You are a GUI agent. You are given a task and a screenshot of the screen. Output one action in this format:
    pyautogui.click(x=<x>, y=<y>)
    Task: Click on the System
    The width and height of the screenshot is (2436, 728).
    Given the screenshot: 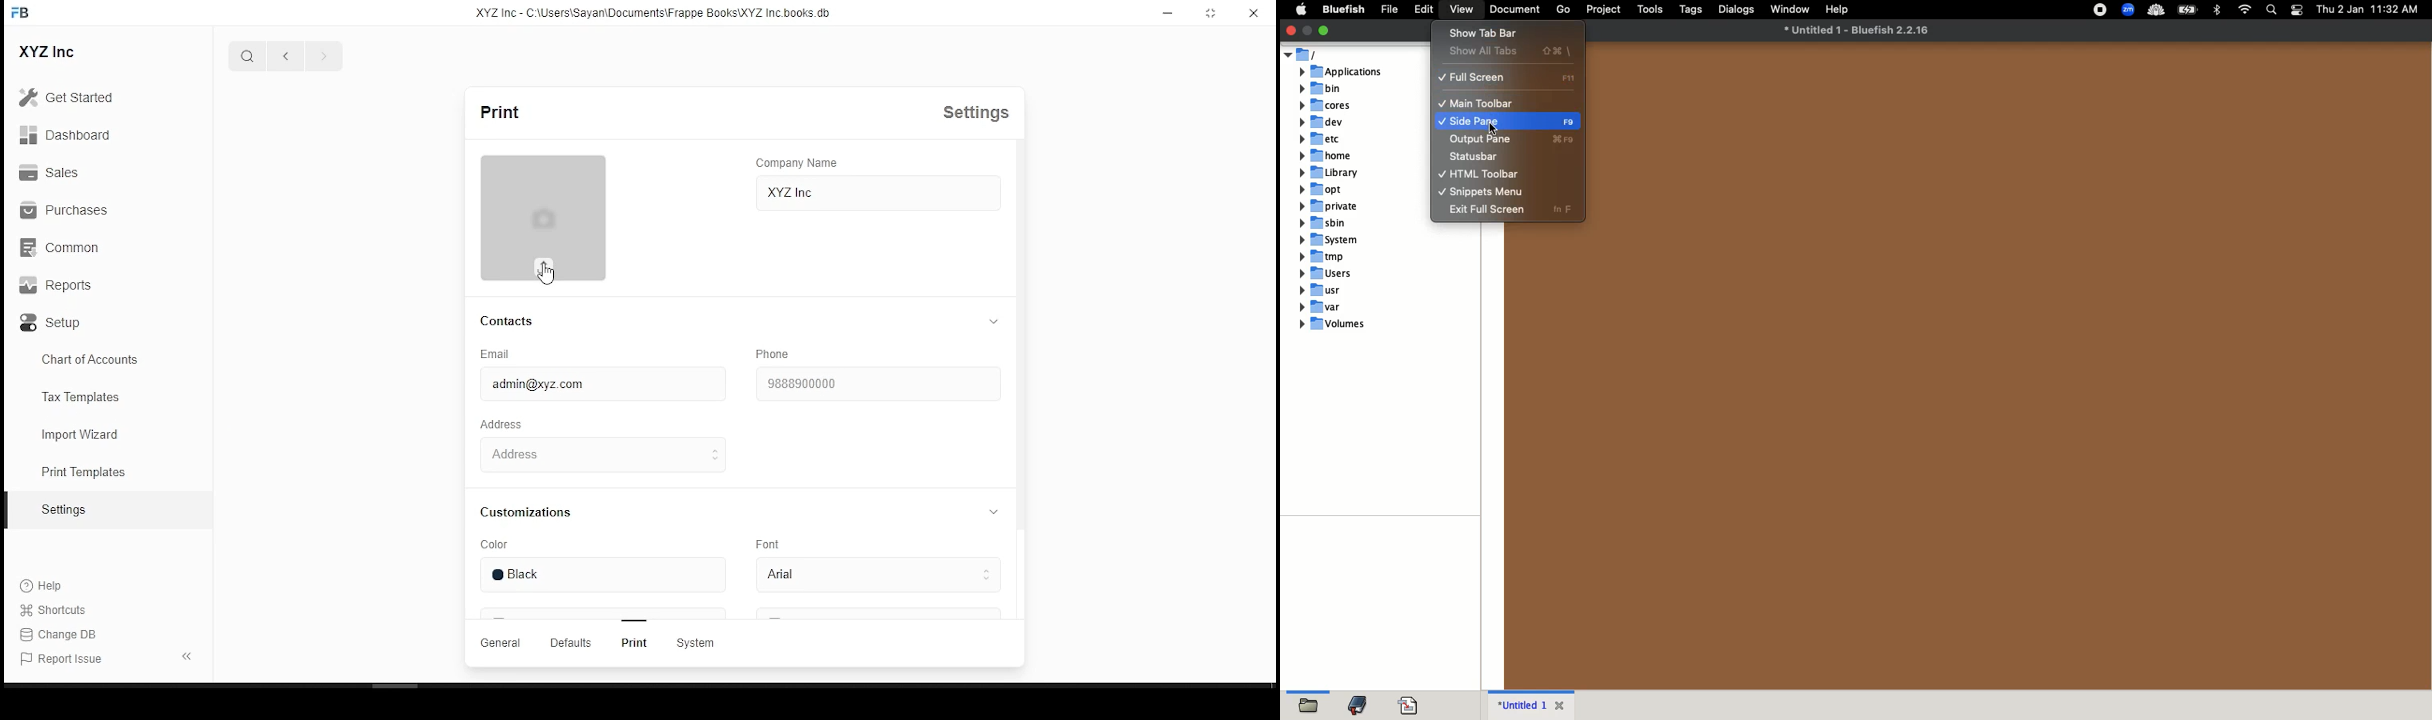 What is the action you would take?
    pyautogui.click(x=710, y=643)
    